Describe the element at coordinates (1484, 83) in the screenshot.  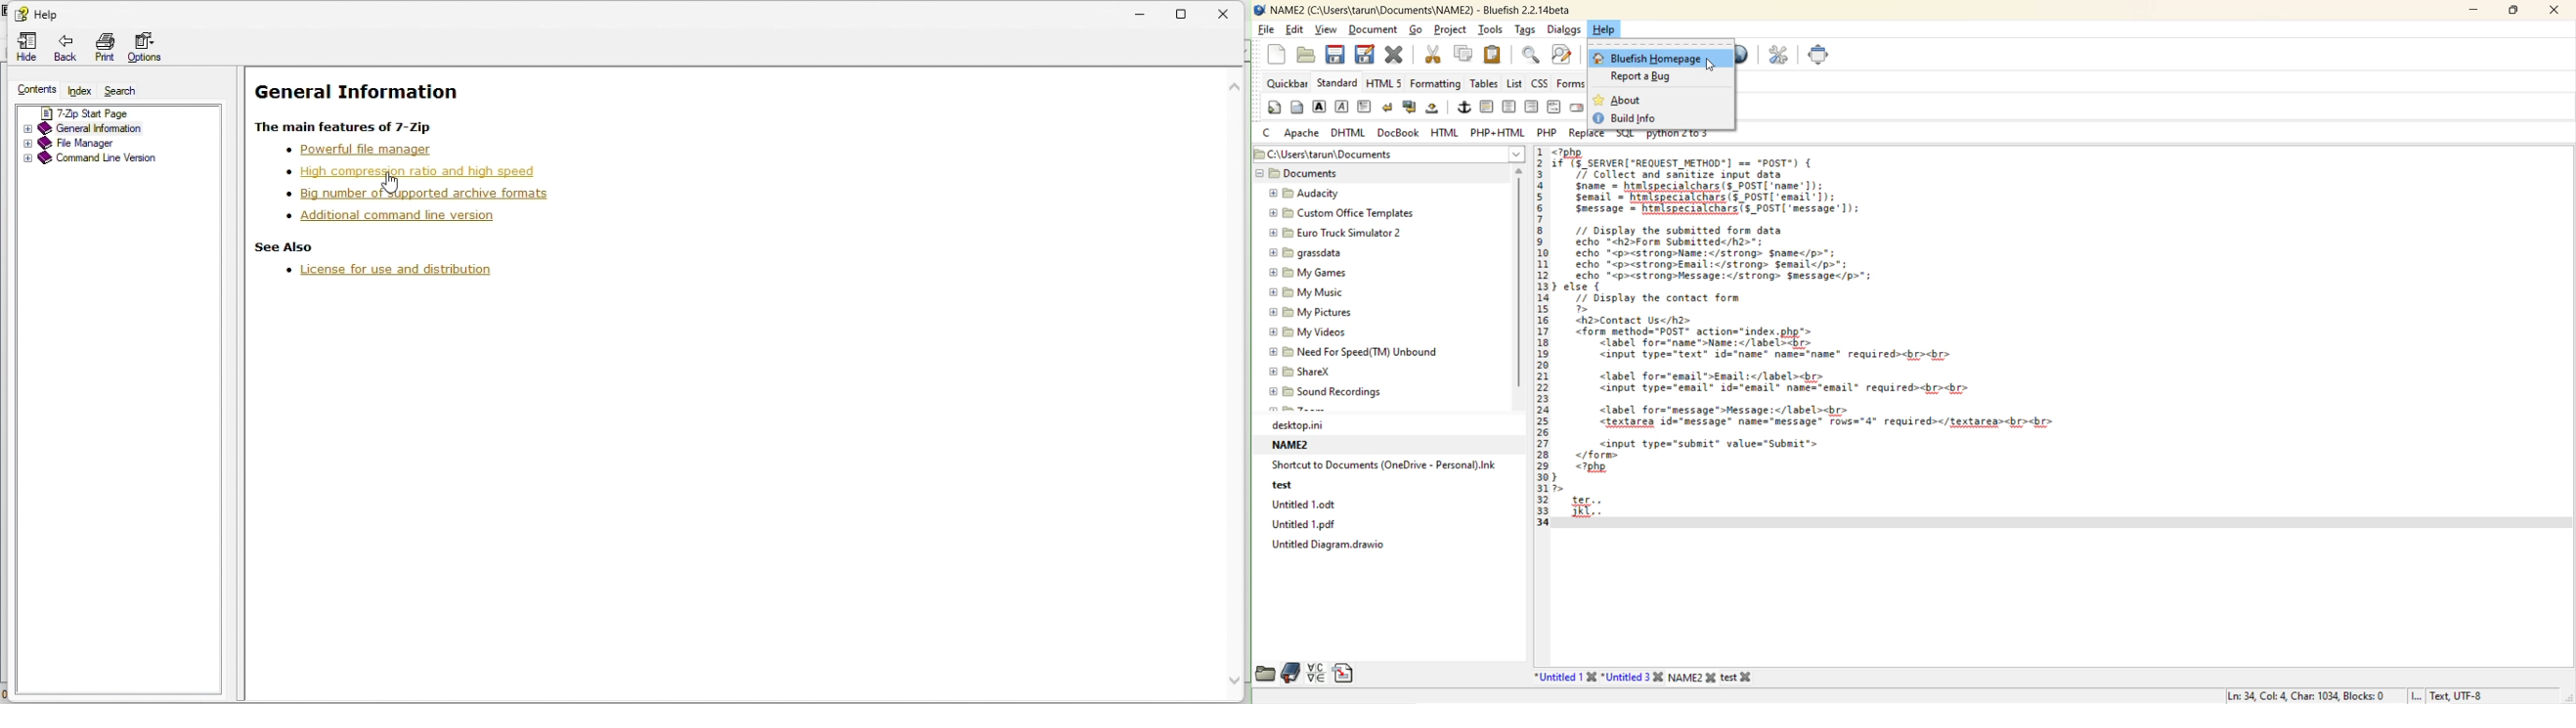
I see `tables` at that location.